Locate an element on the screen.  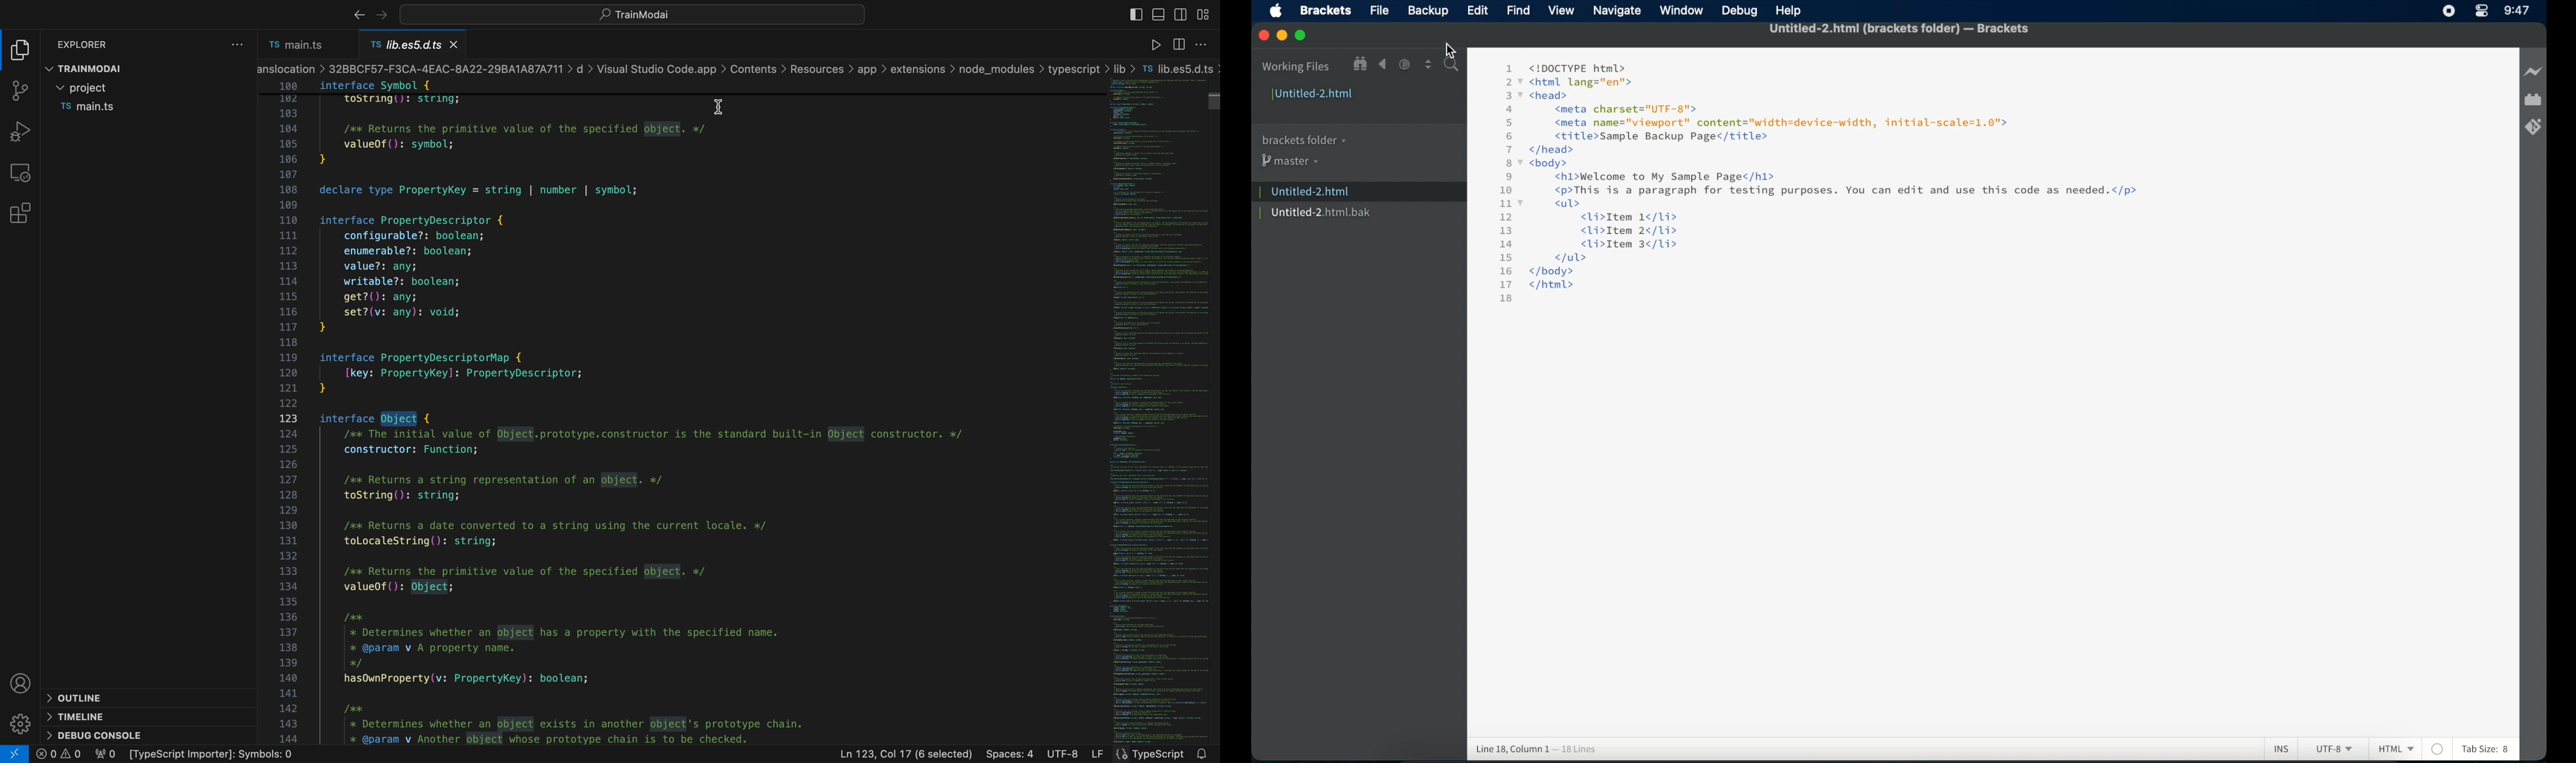
| Untitled-2.html is located at coordinates (1306, 189).